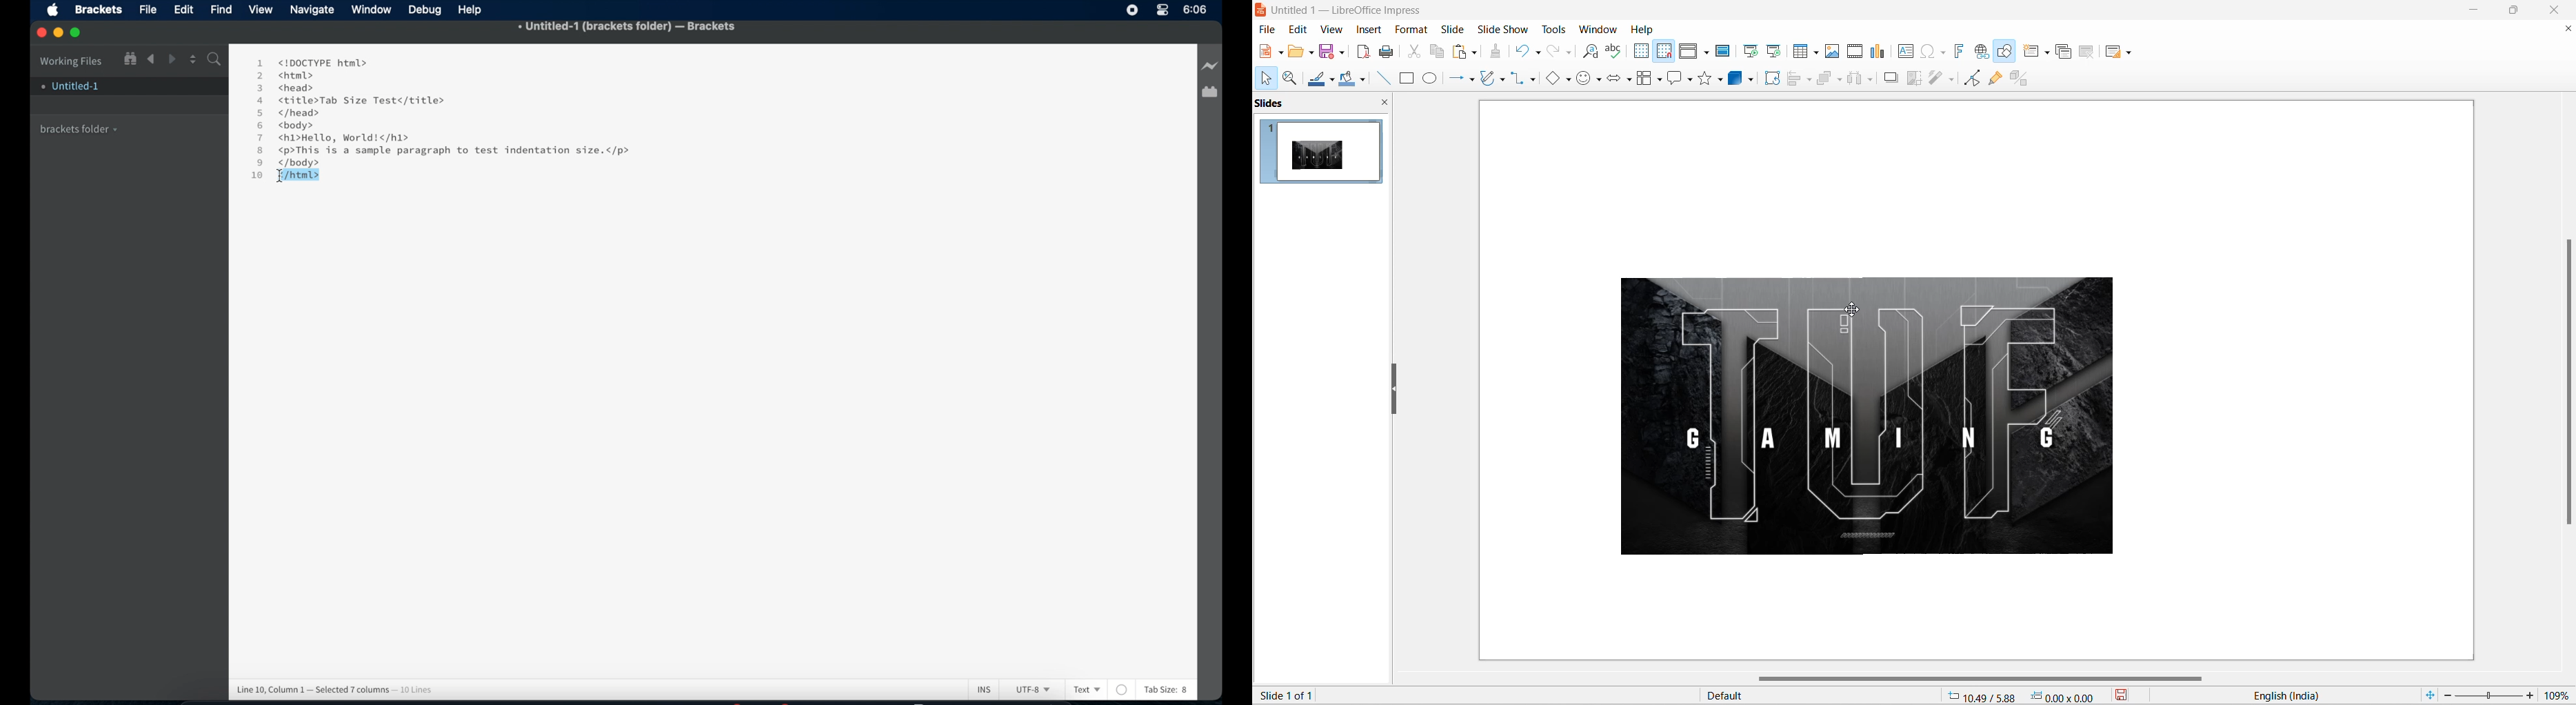 This screenshot has height=728, width=2576. Describe the element at coordinates (1311, 54) in the screenshot. I see `open file options` at that location.